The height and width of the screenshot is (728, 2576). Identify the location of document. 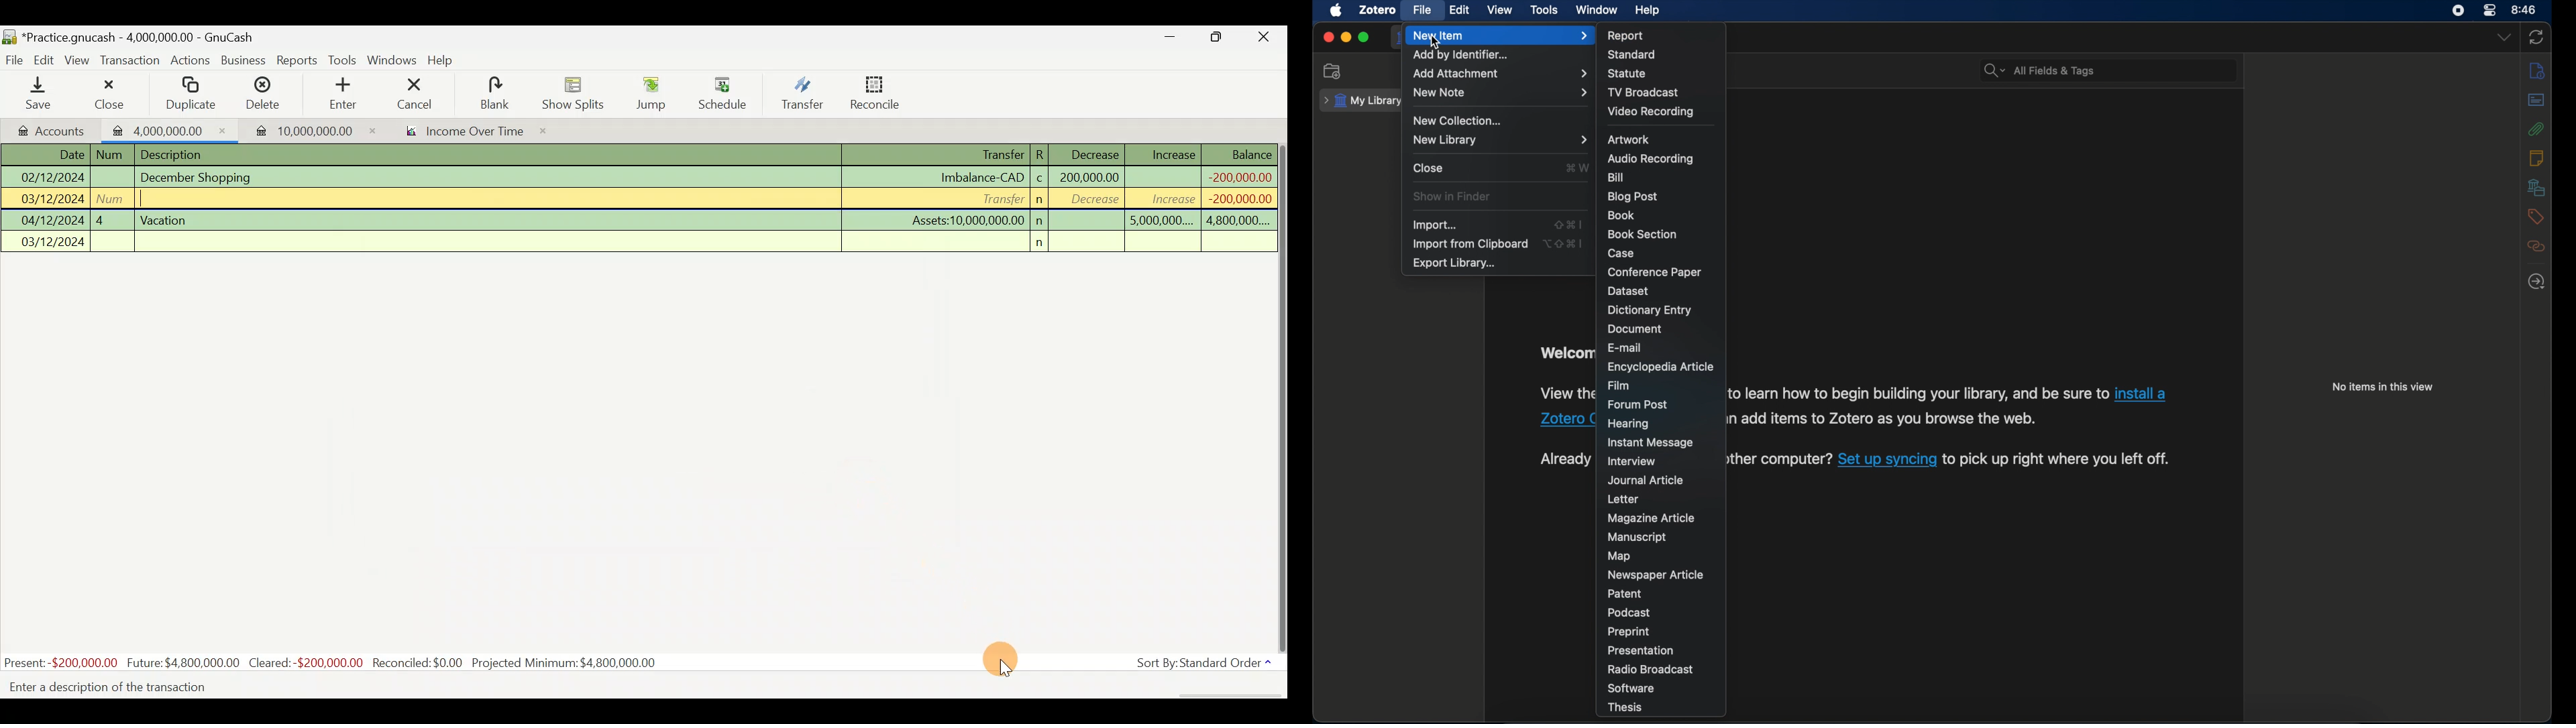
(1635, 329).